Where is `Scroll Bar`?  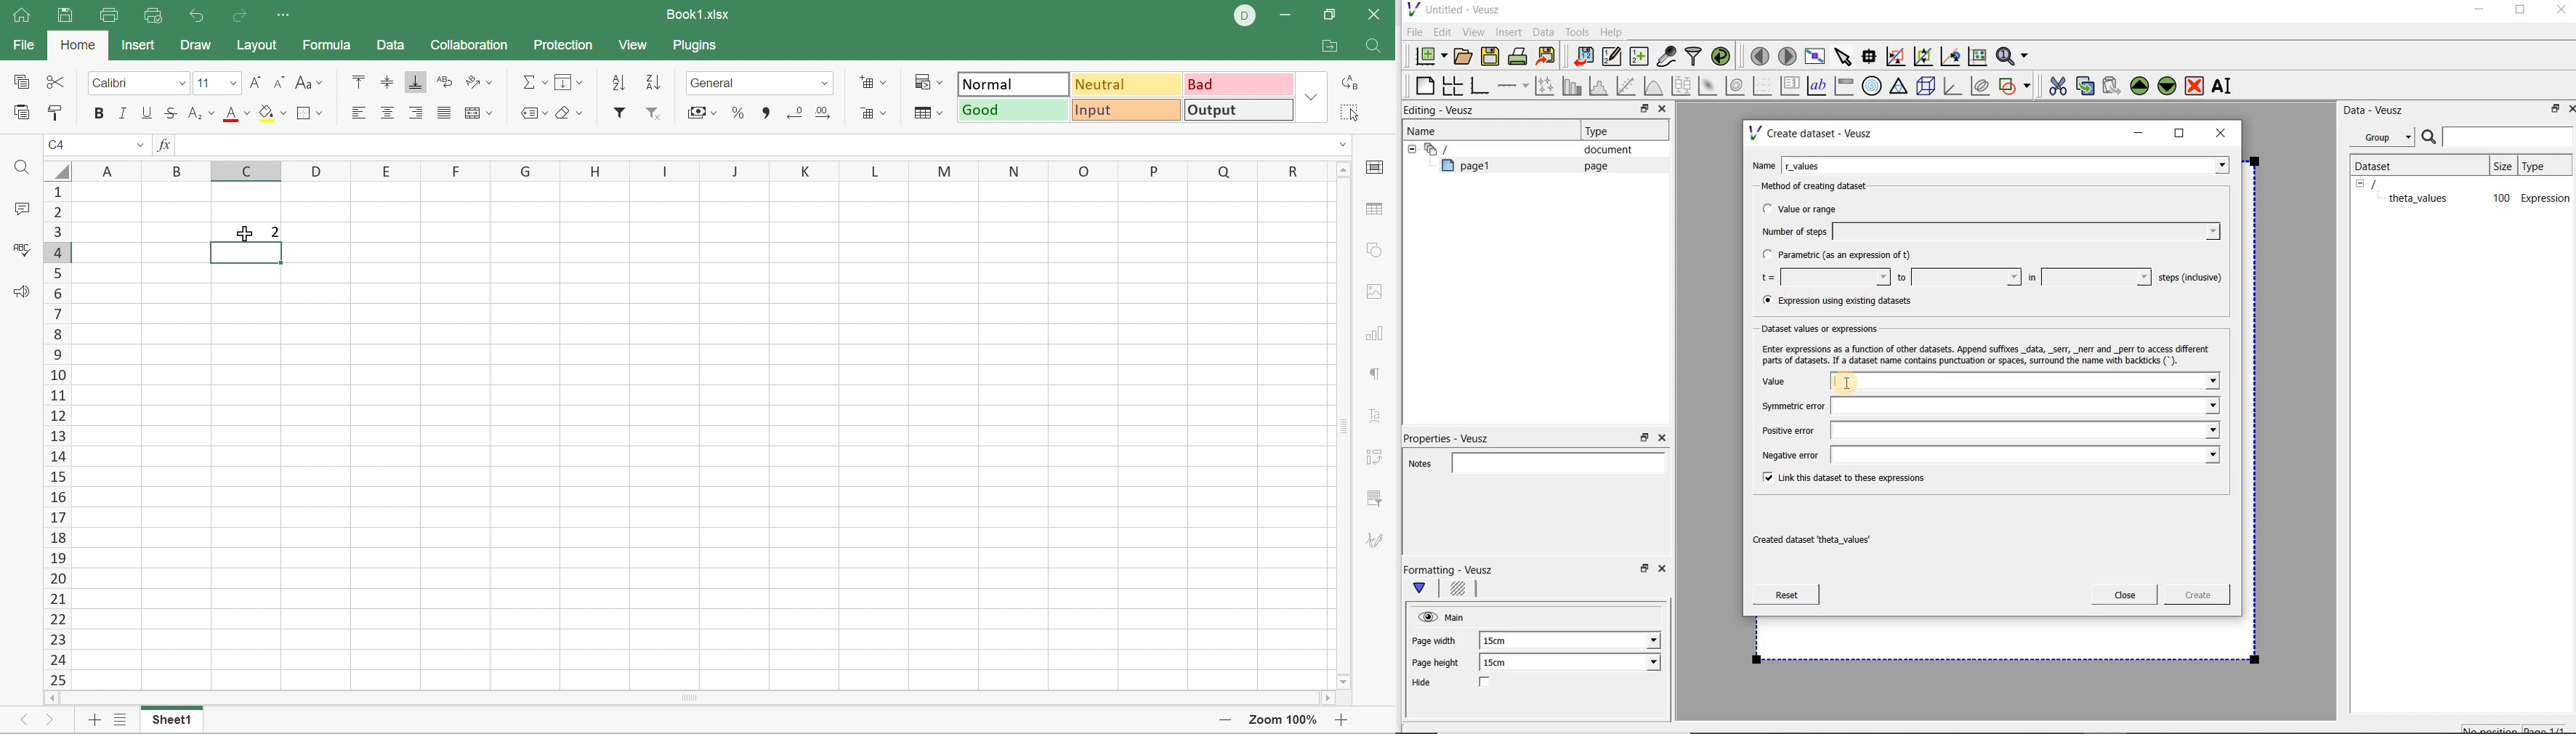
Scroll Bar is located at coordinates (687, 698).